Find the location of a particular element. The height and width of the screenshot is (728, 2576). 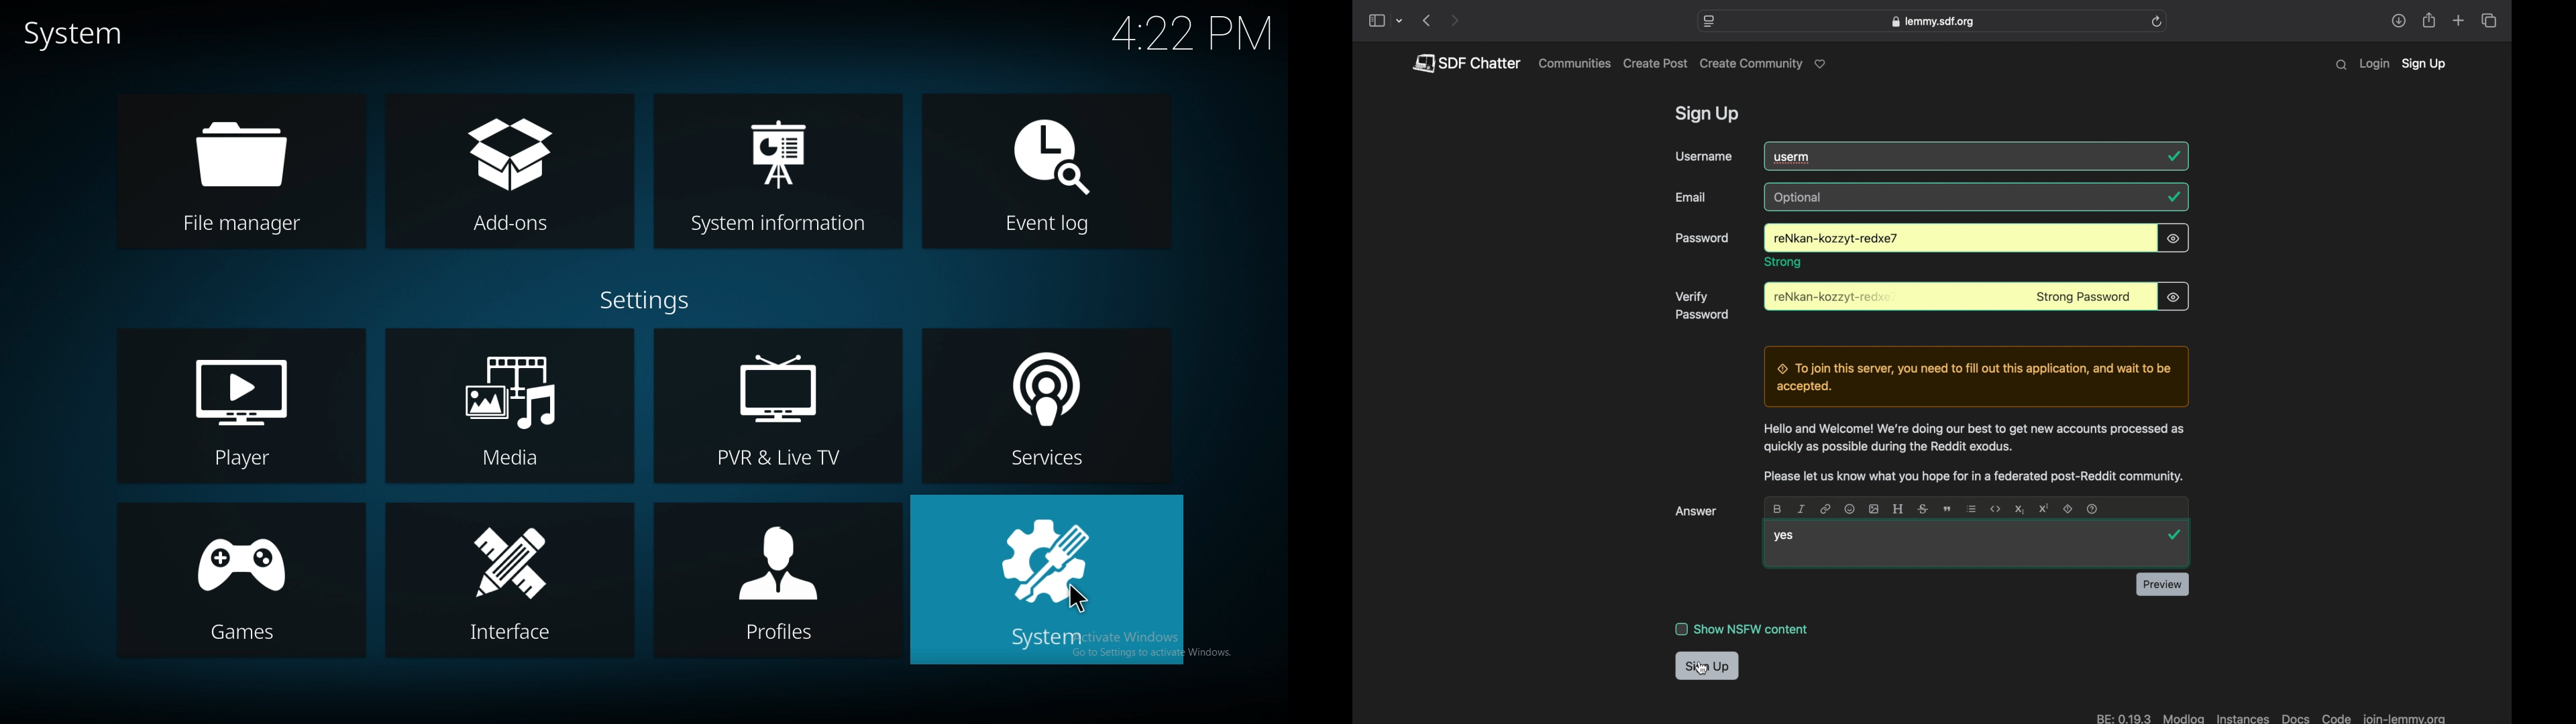

review is located at coordinates (2162, 584).